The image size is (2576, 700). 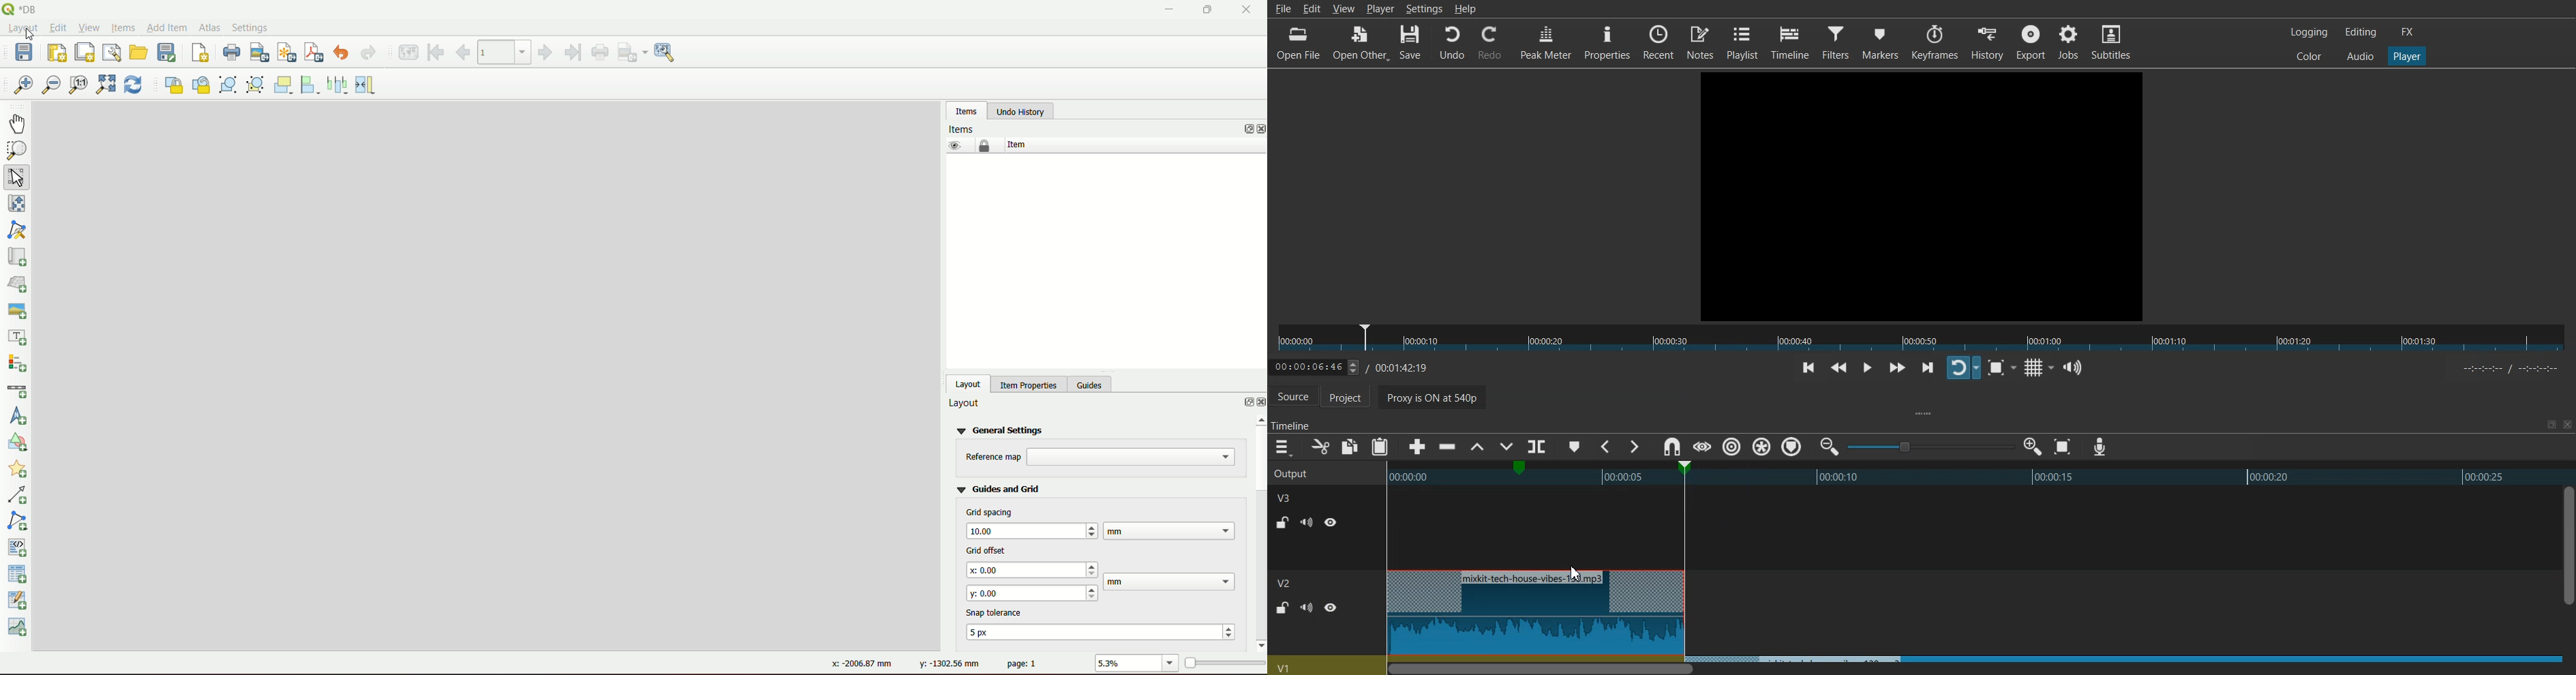 What do you see at coordinates (312, 85) in the screenshot?
I see `align selected` at bounding box center [312, 85].